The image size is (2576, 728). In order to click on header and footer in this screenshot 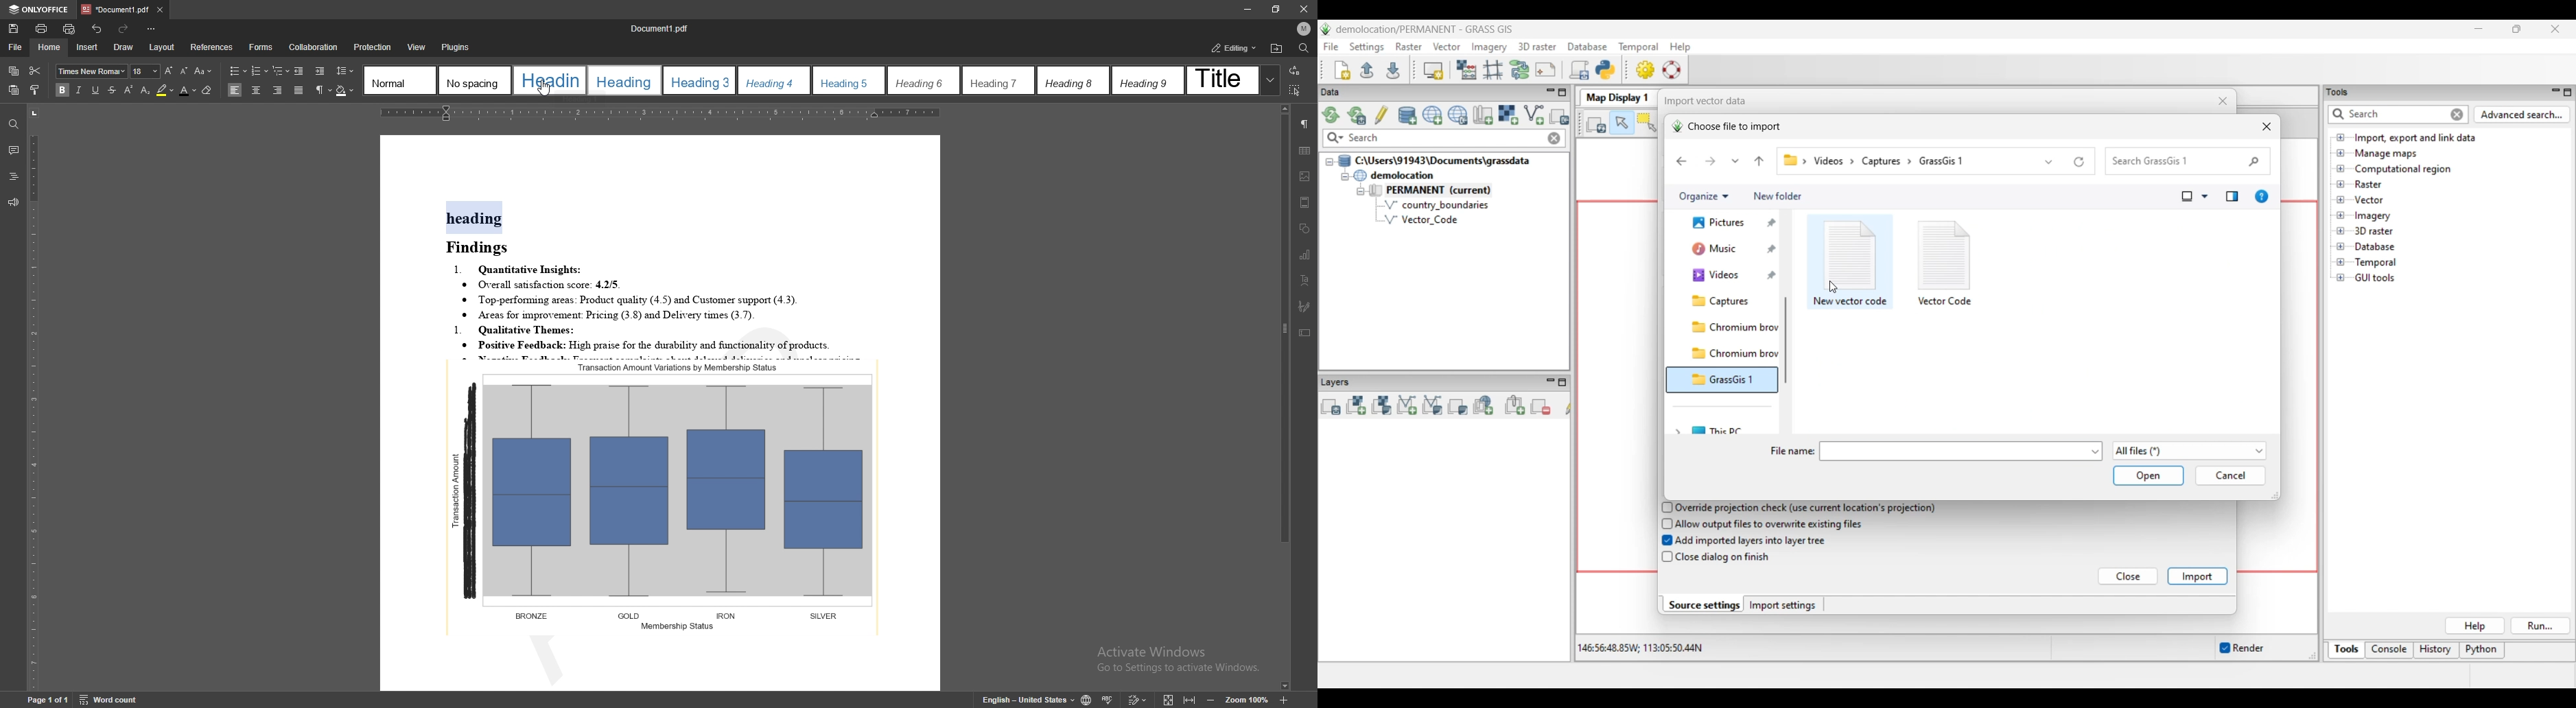, I will do `click(1304, 202)`.